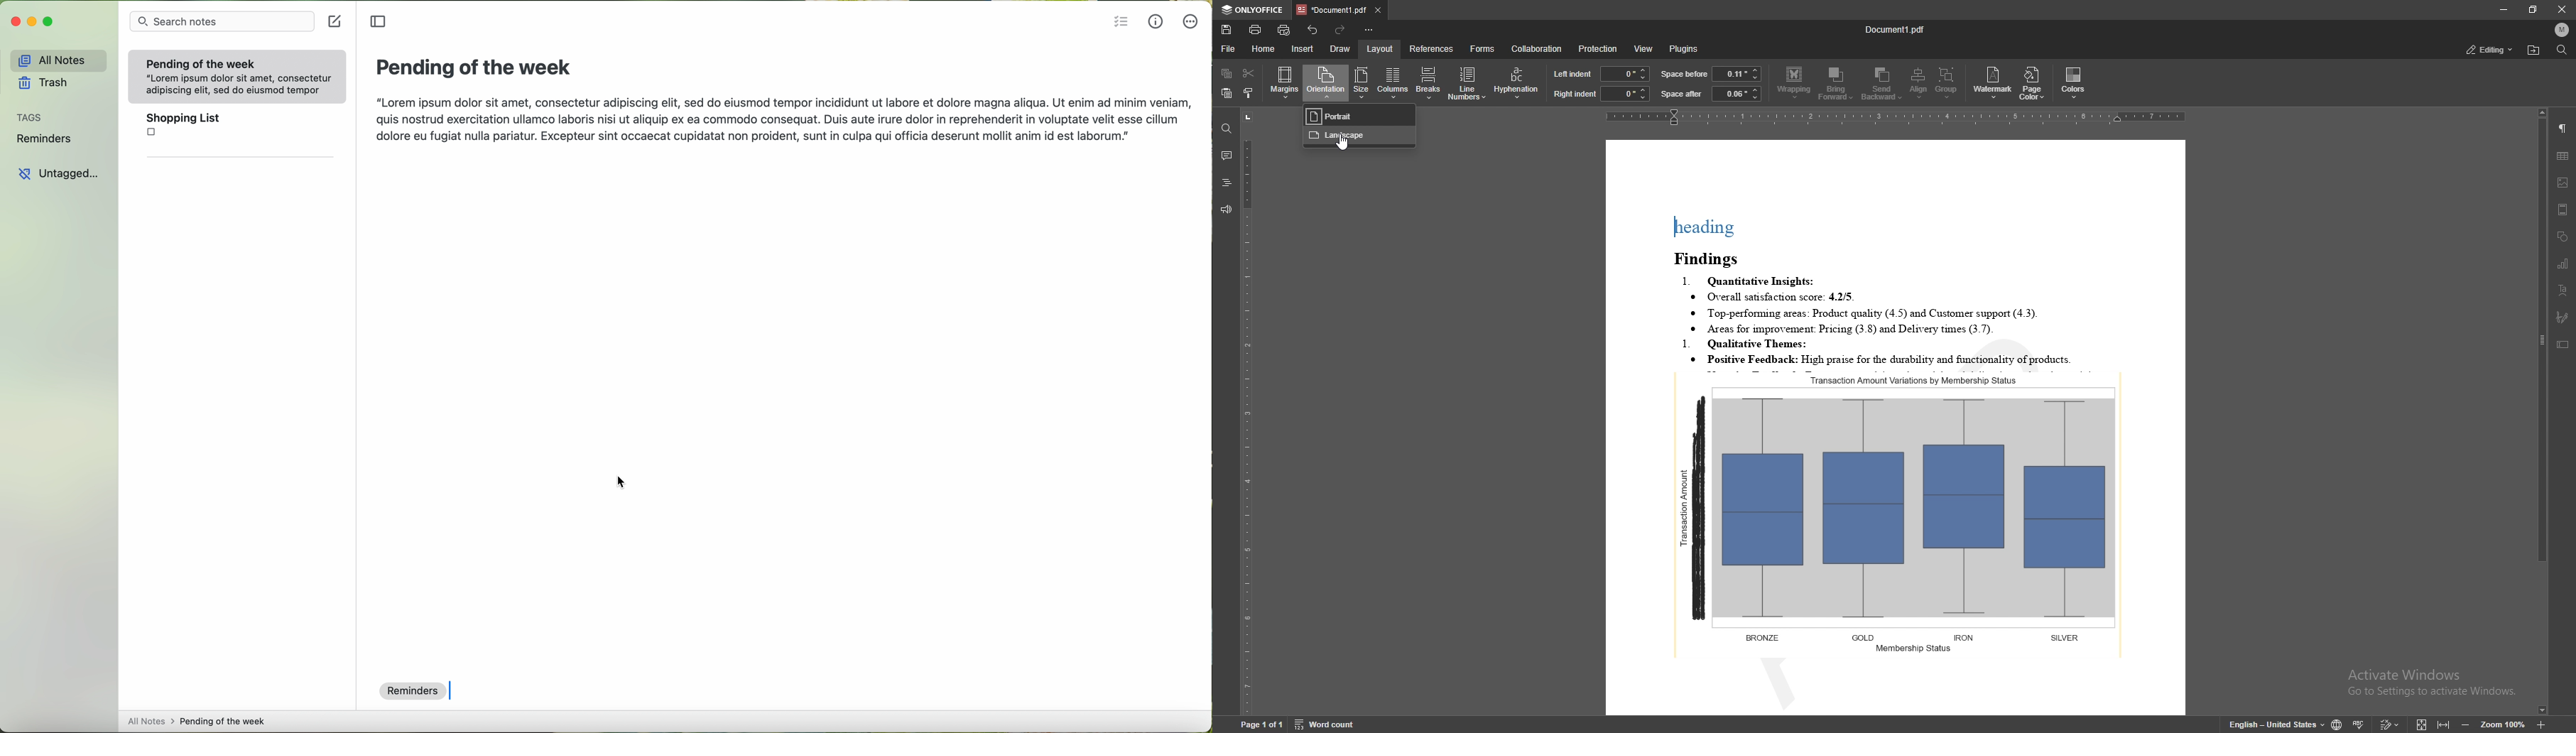  Describe the element at coordinates (32, 23) in the screenshot. I see `minimize program` at that location.